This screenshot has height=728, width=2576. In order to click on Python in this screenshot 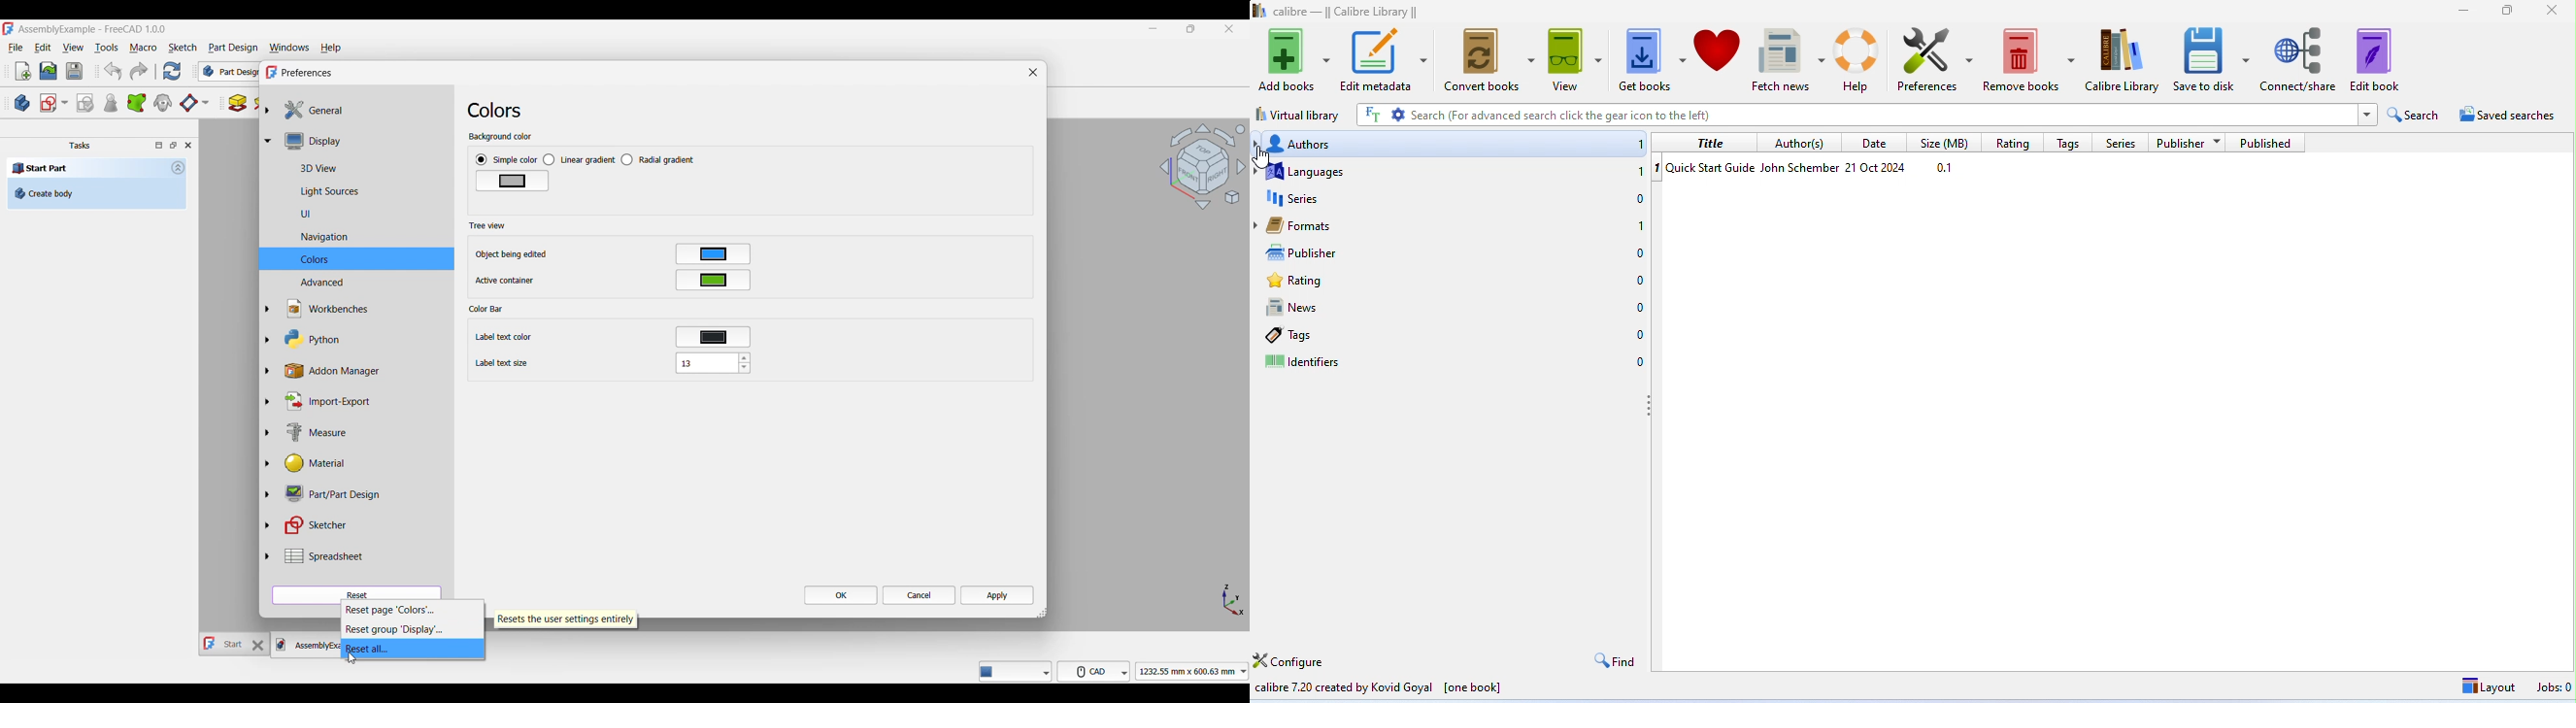, I will do `click(304, 339)`.